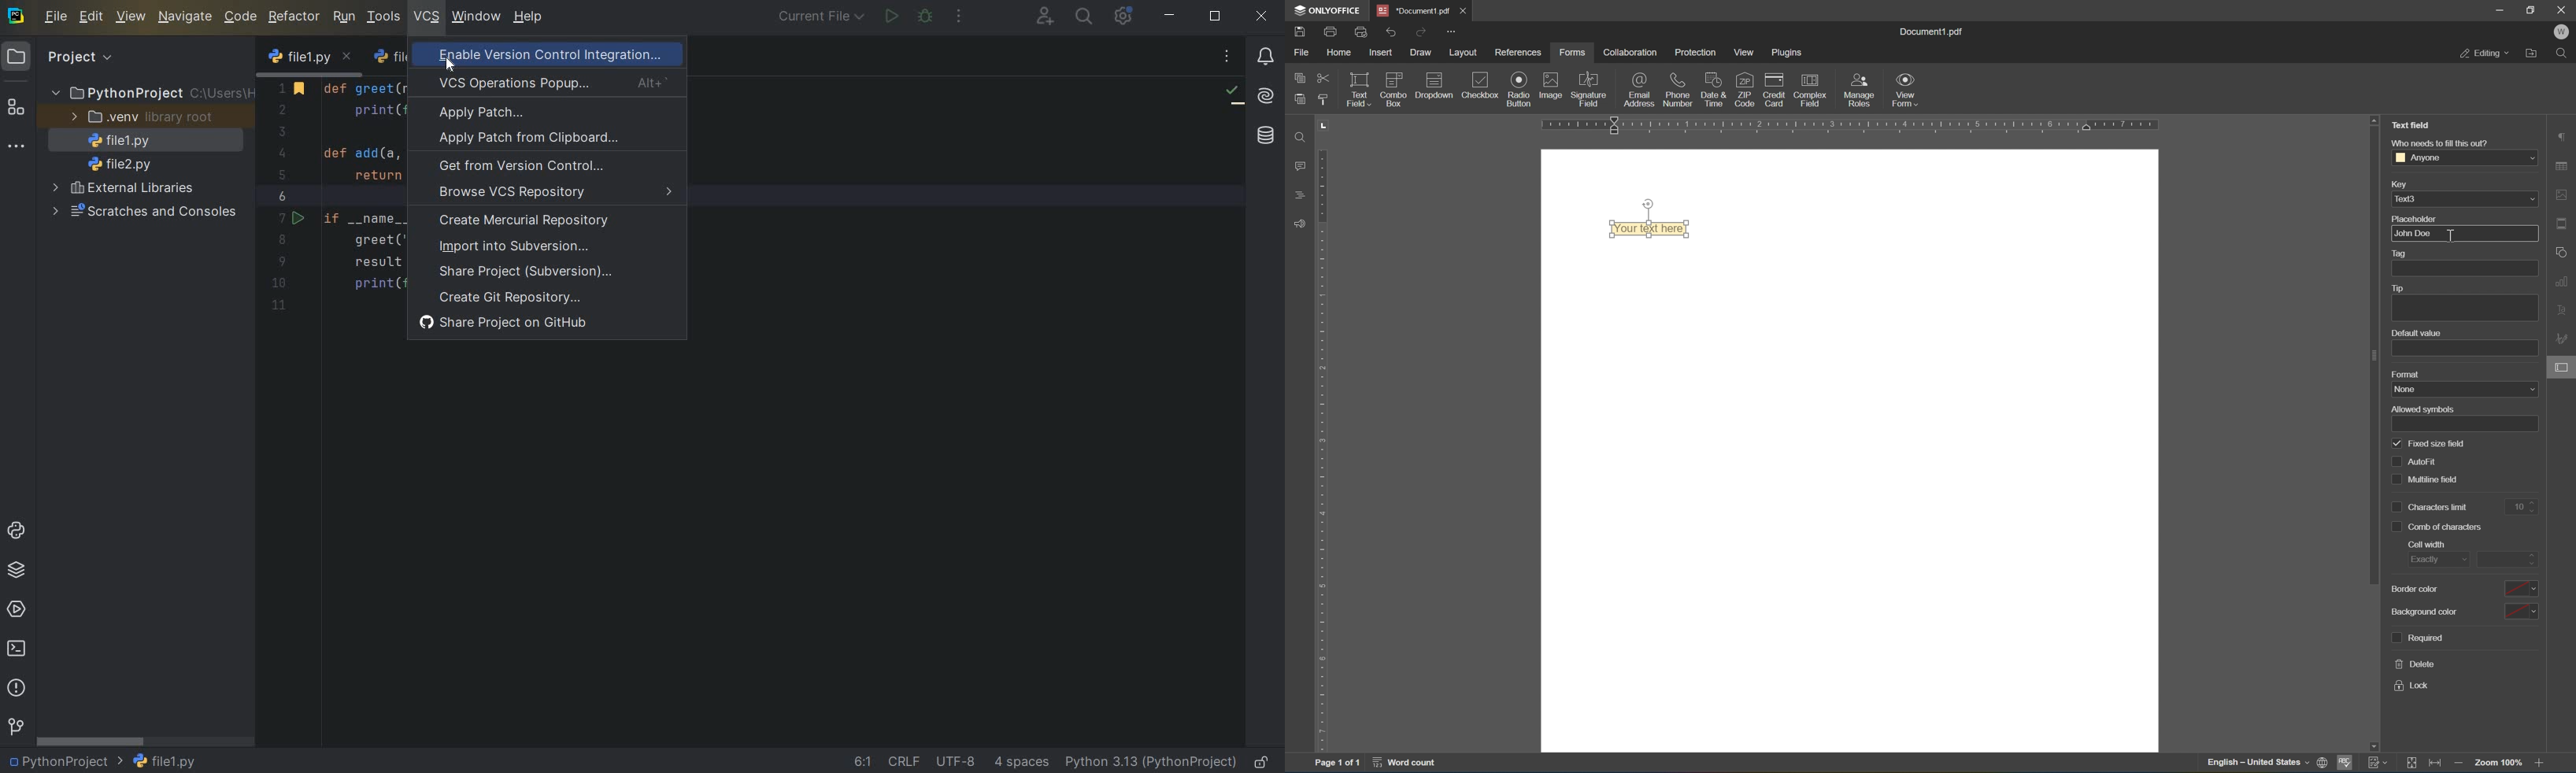  I want to click on Find, so click(2566, 53).